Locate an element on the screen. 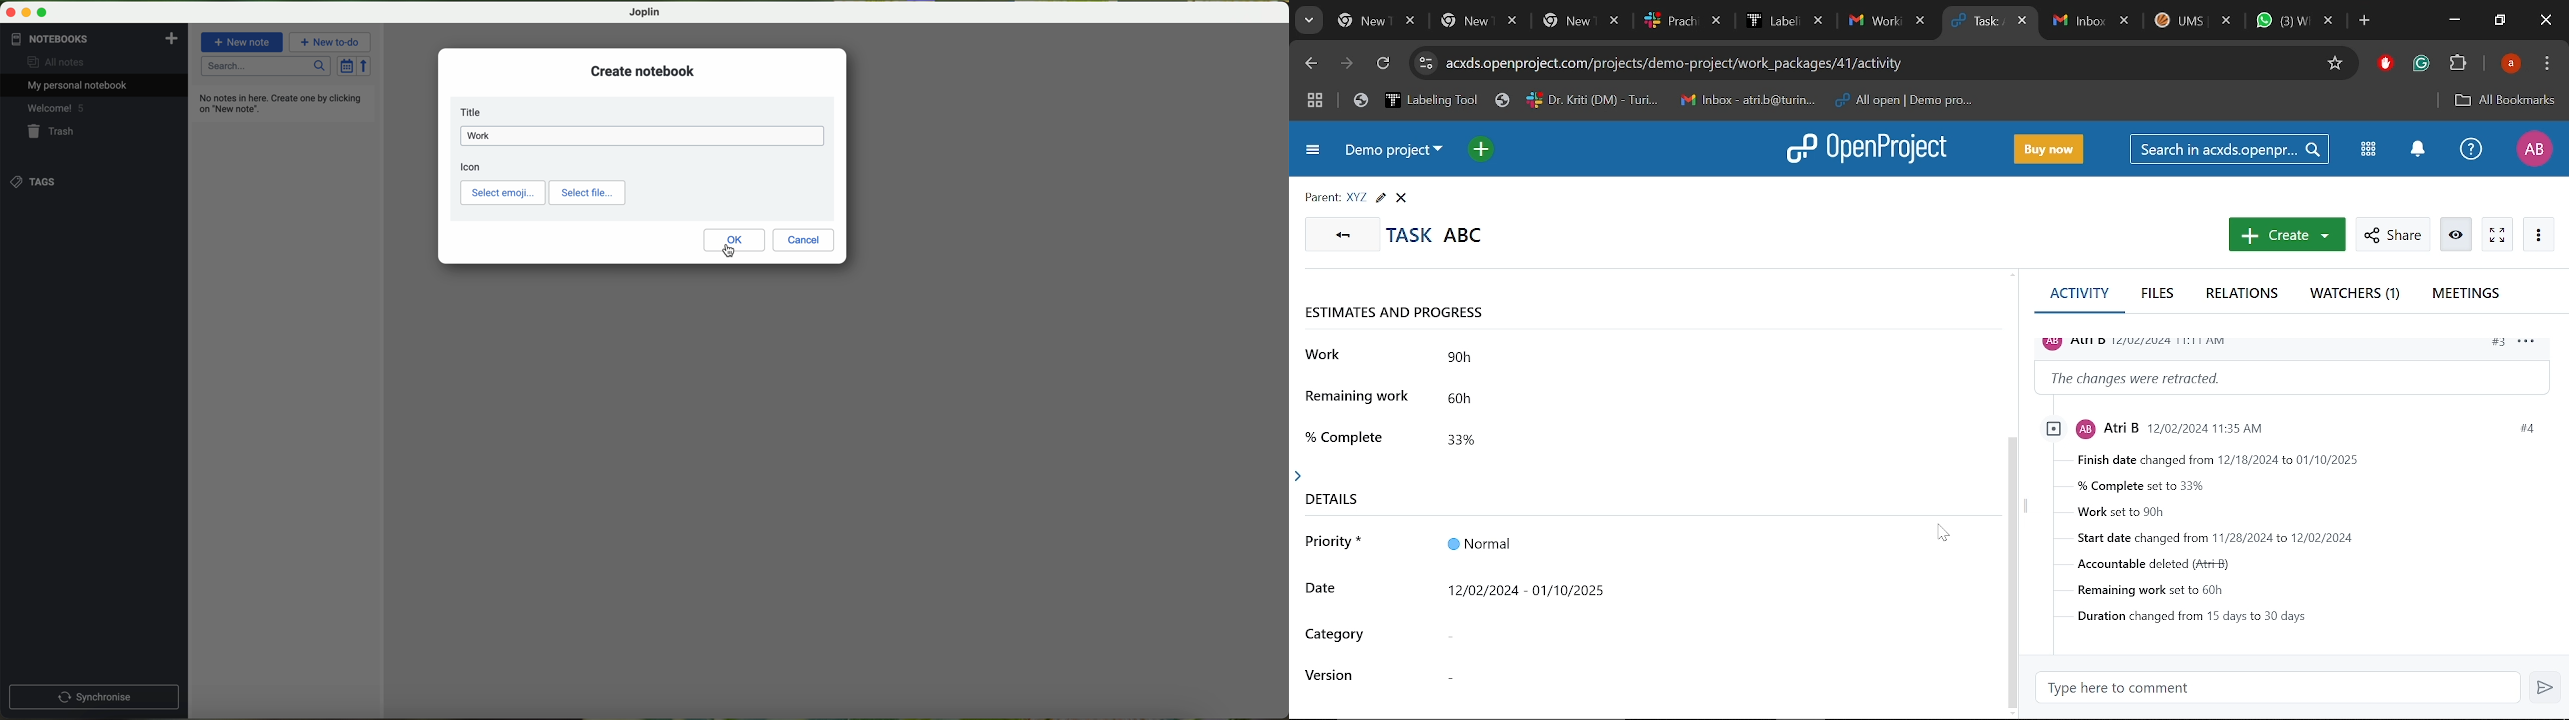 This screenshot has height=728, width=2576. Cancel is located at coordinates (804, 240).